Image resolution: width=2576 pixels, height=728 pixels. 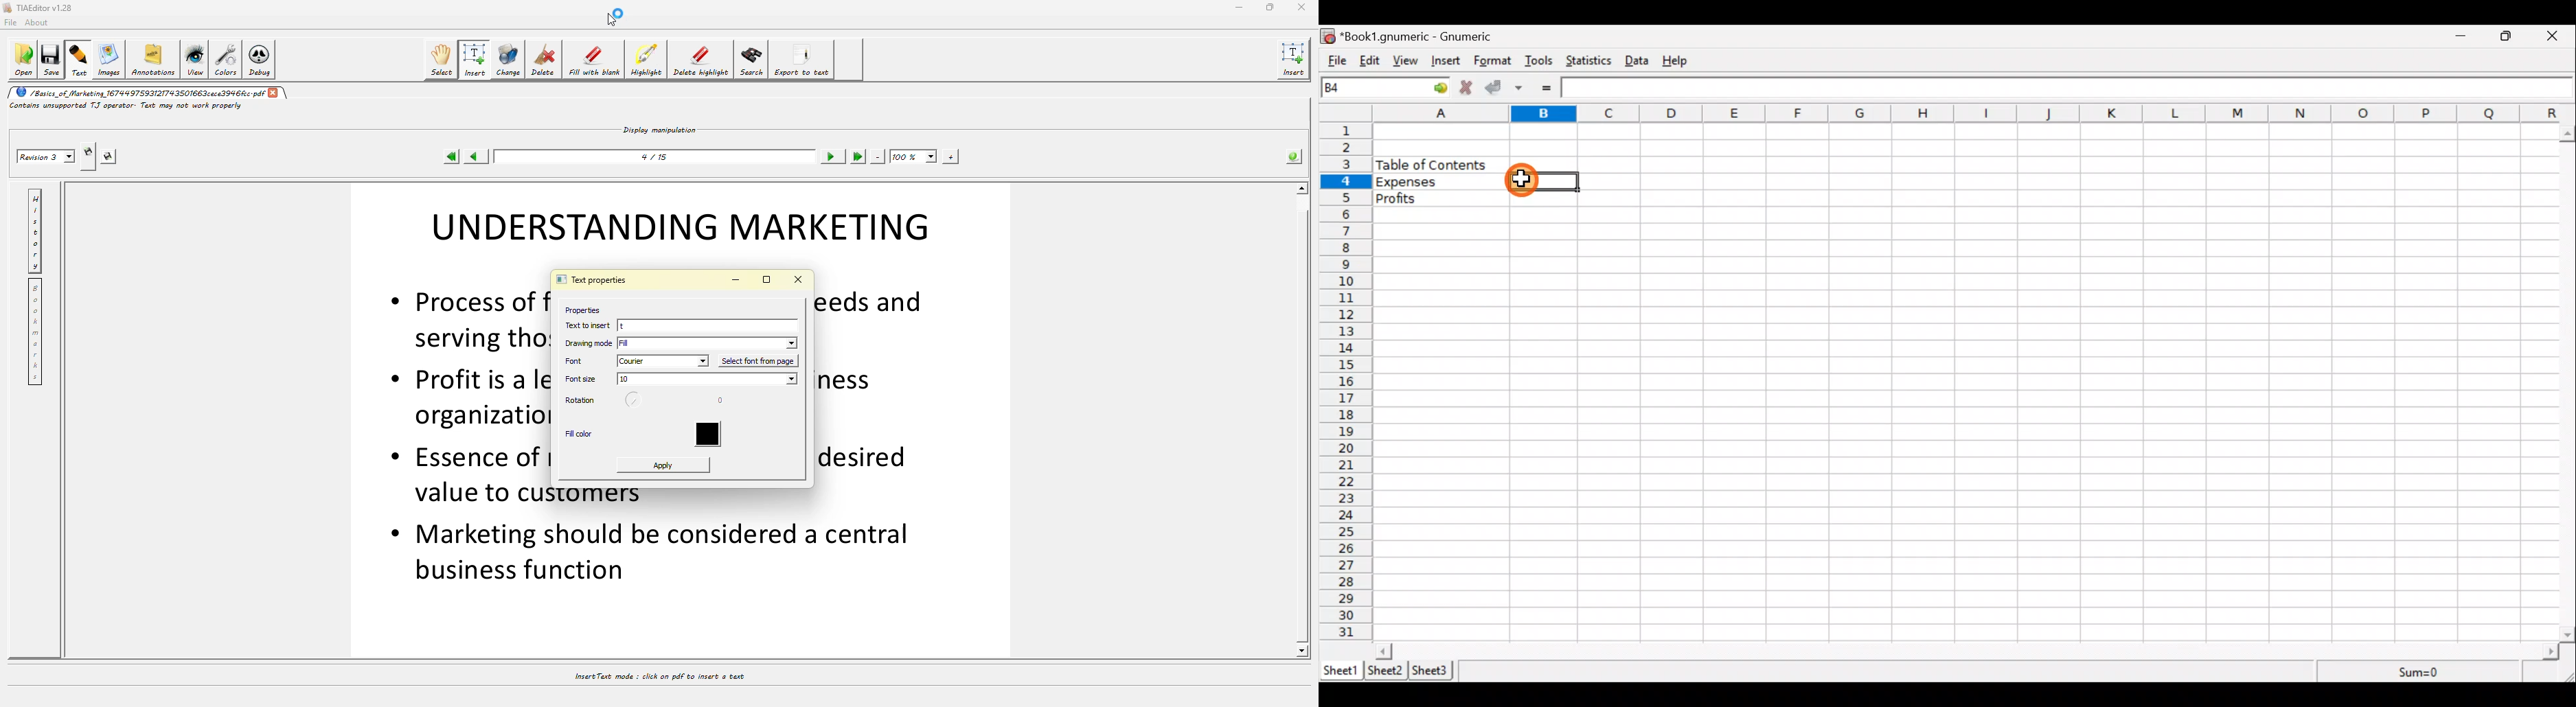 What do you see at coordinates (1545, 181) in the screenshot?
I see `Selected cell` at bounding box center [1545, 181].